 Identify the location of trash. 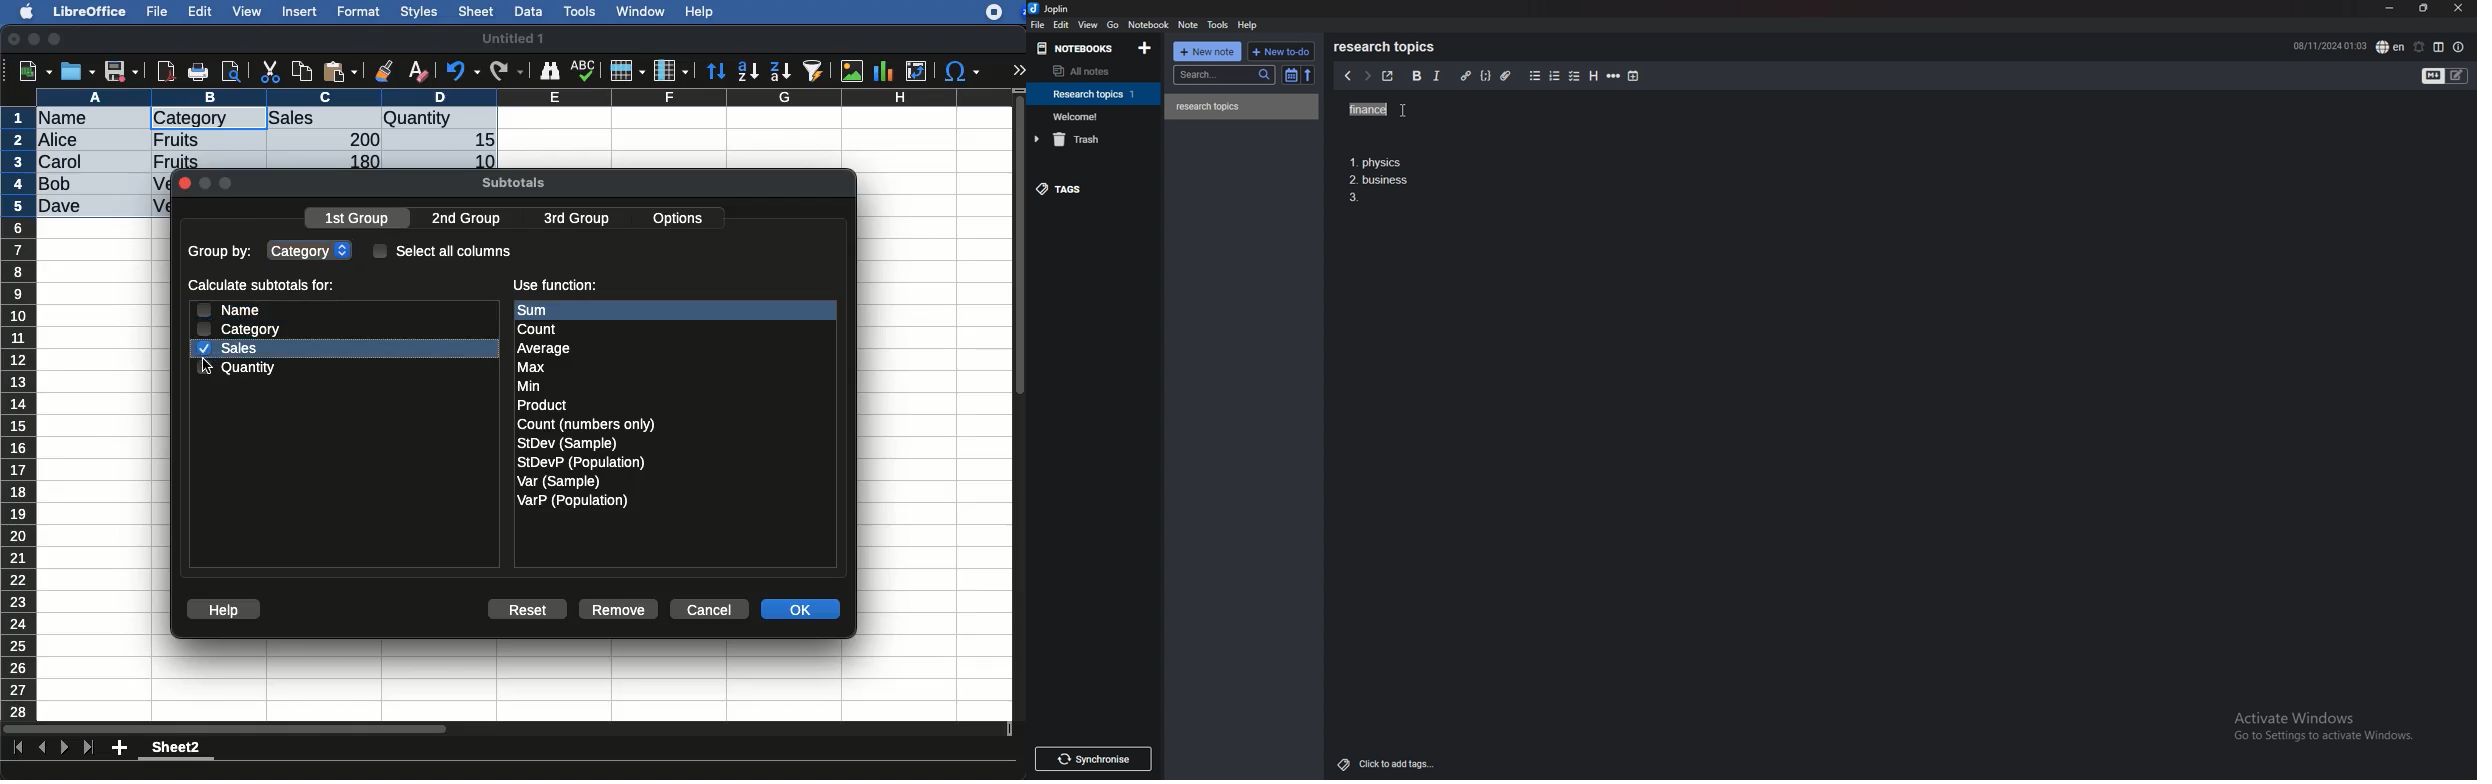
(1096, 139).